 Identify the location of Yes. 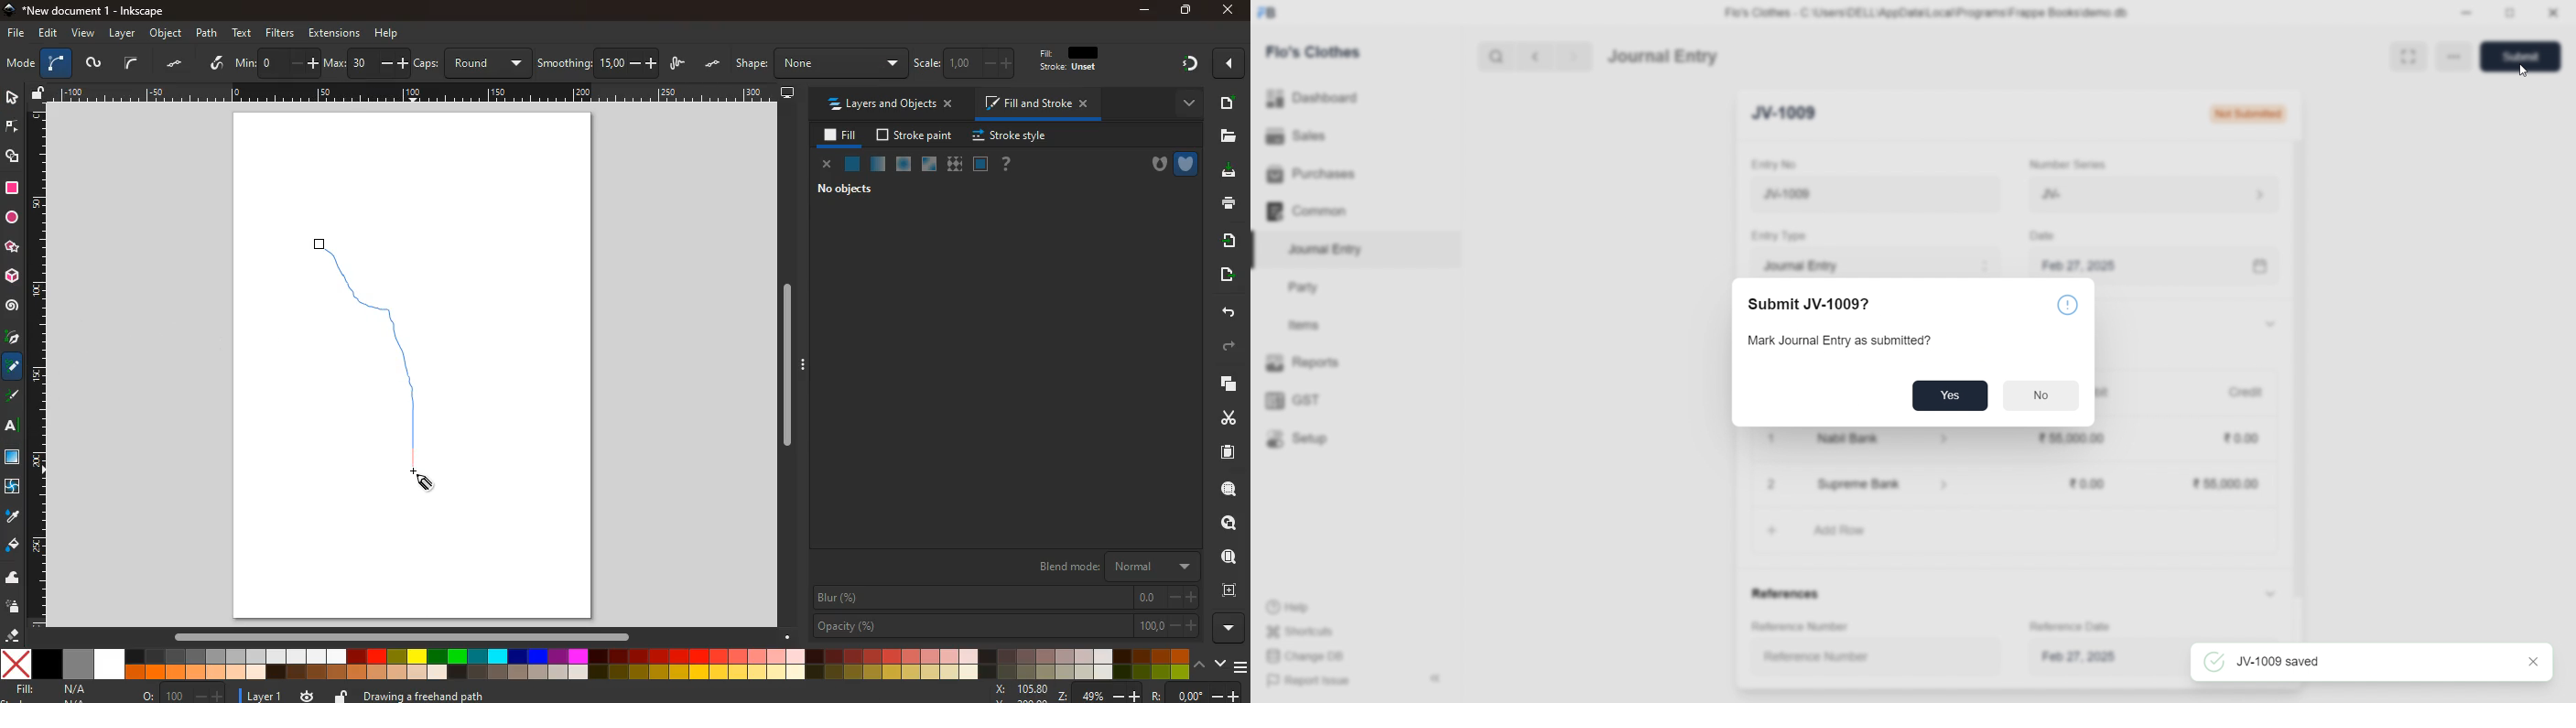
(1952, 395).